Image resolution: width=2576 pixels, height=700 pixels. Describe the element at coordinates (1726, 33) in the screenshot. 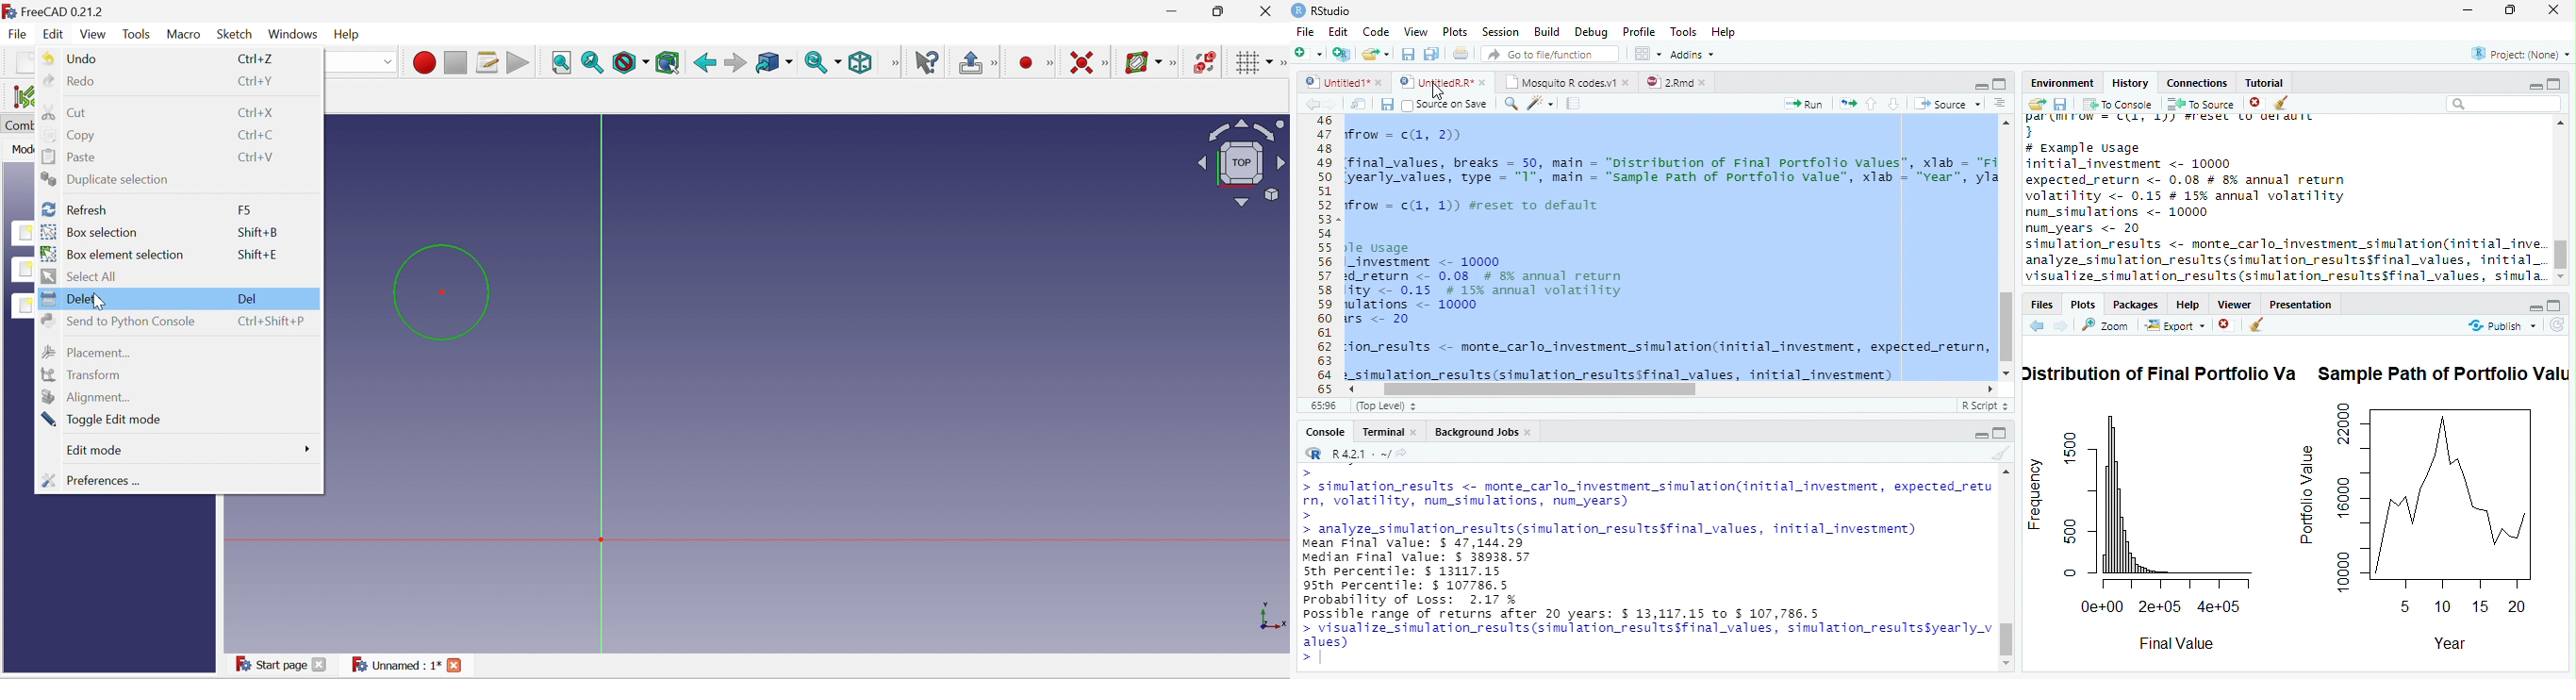

I see `Help` at that location.